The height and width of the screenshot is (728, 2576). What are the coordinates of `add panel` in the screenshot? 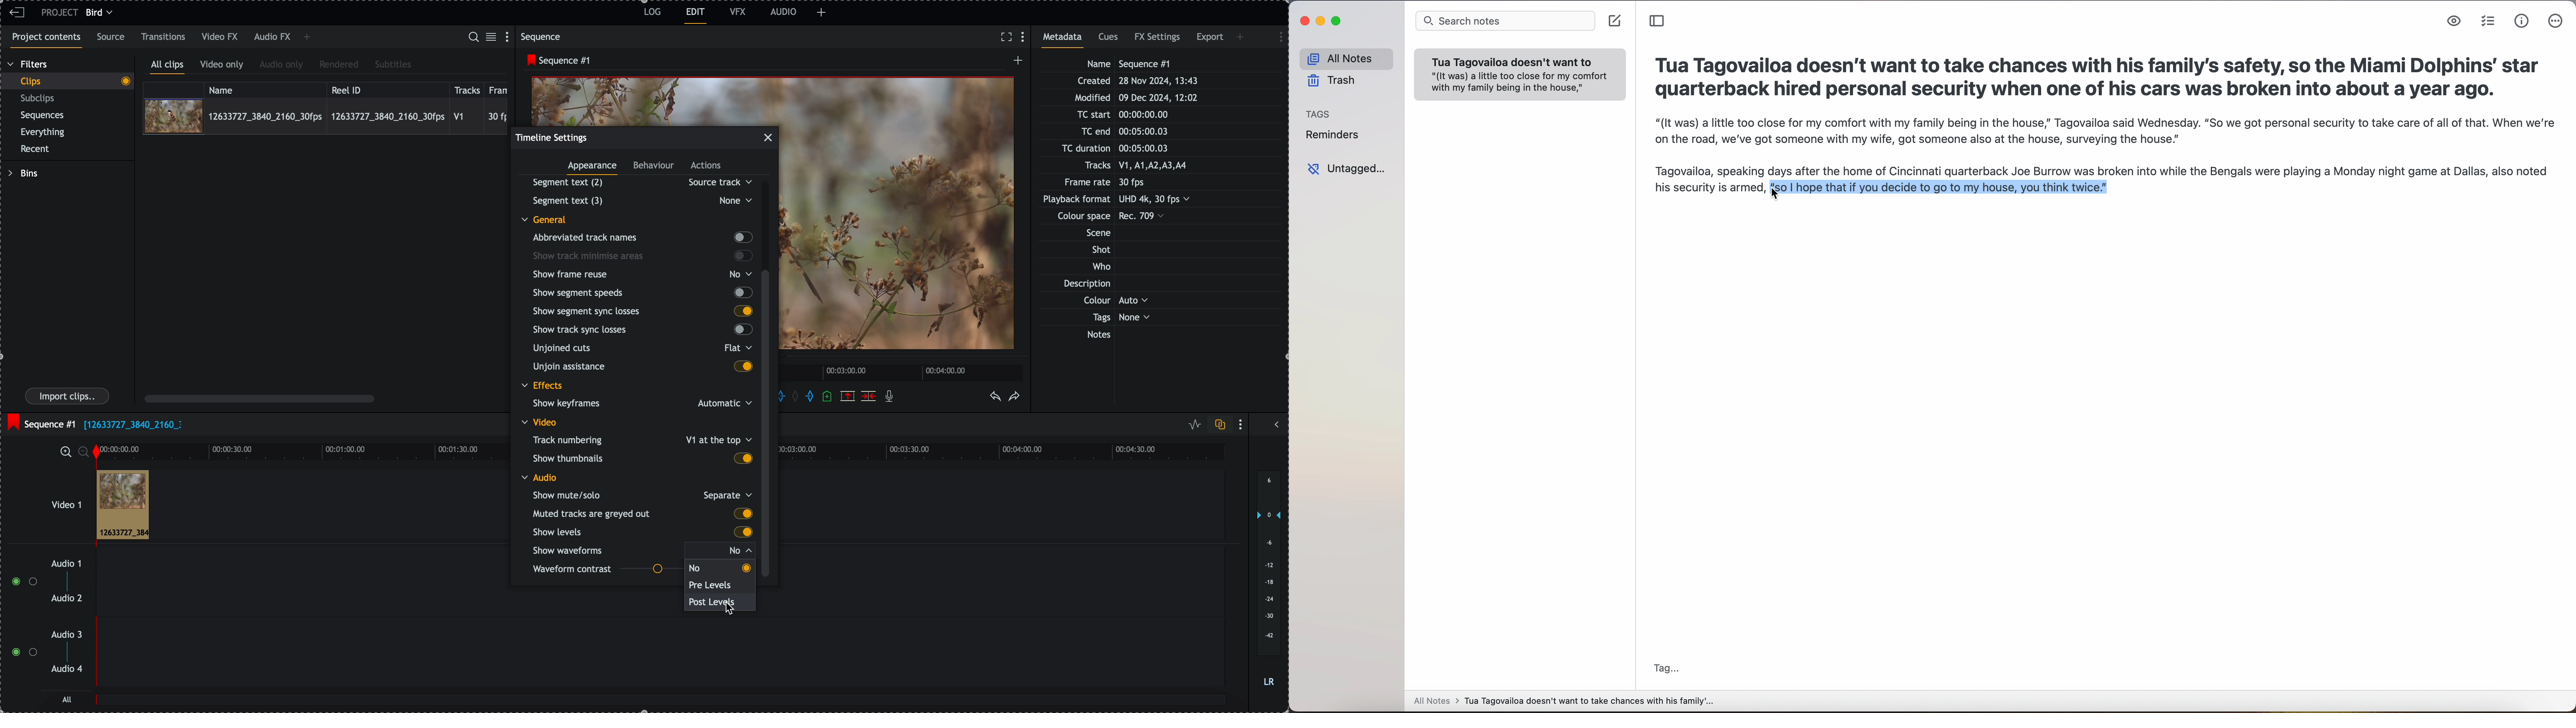 It's located at (307, 38).